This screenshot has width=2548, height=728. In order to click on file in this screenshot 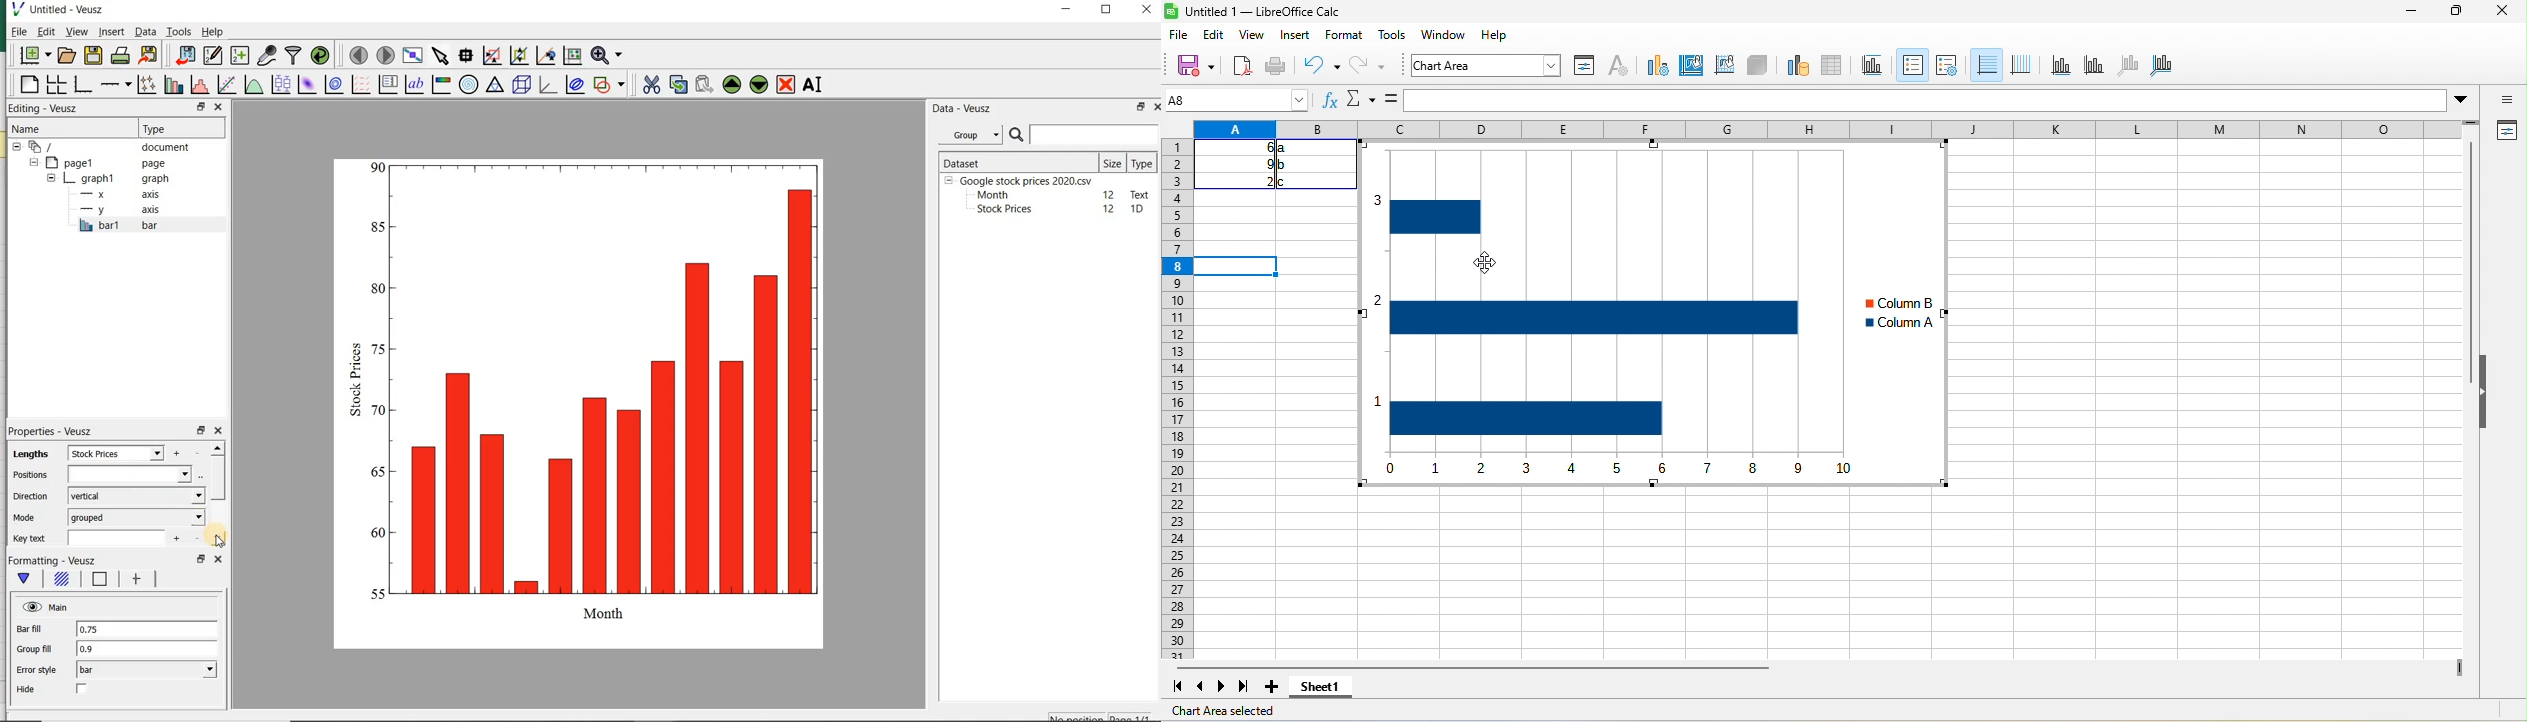, I will do `click(1179, 35)`.